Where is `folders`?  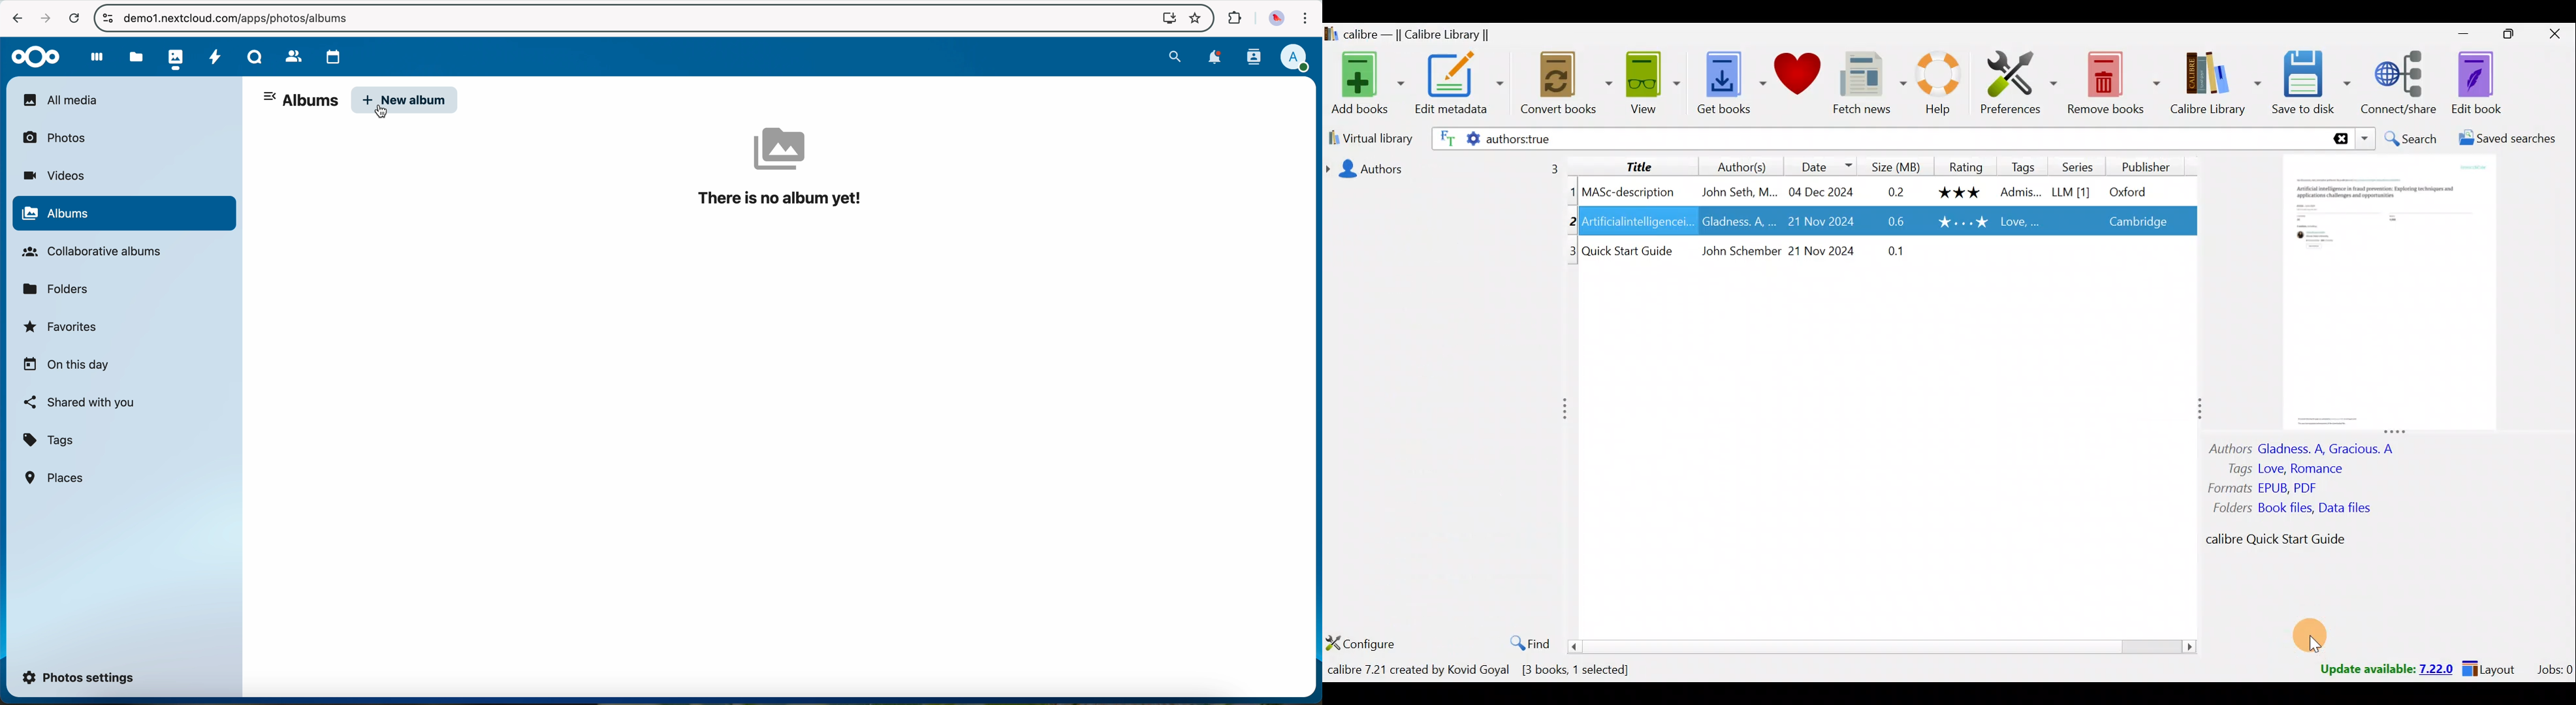
folders is located at coordinates (59, 288).